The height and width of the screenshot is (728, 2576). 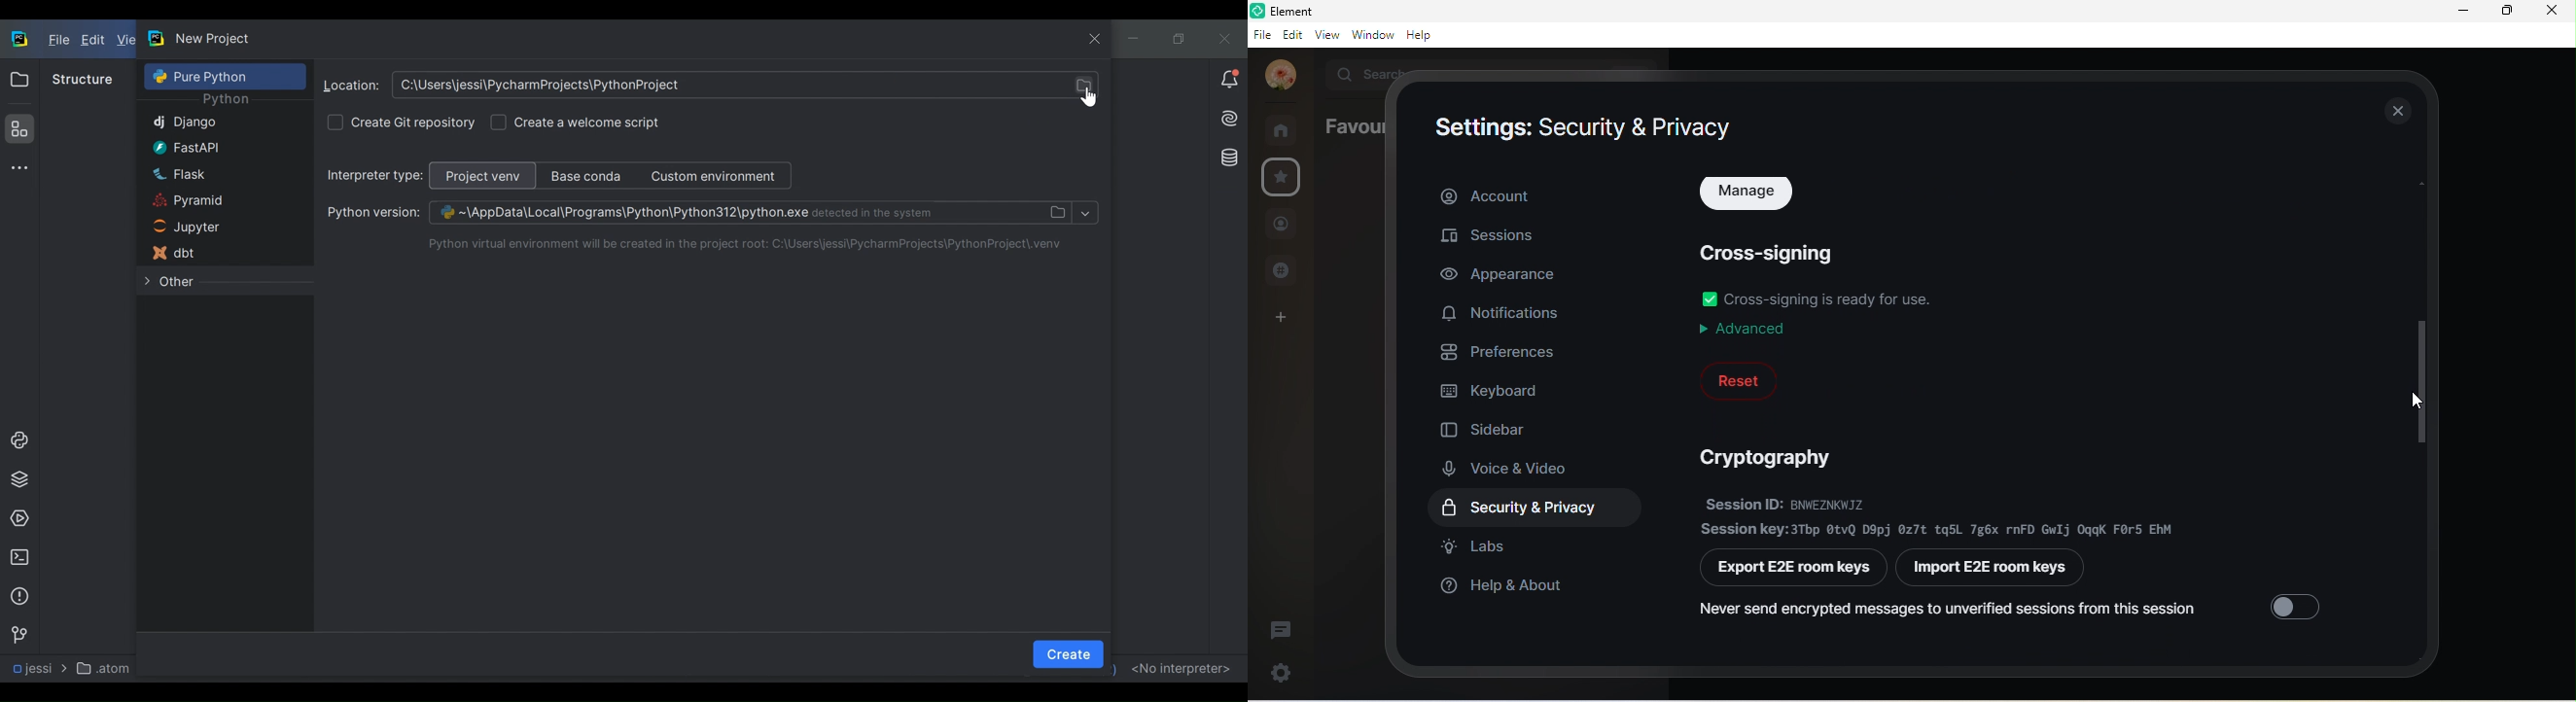 What do you see at coordinates (1949, 612) in the screenshot?
I see `never send encrypted messages to unverified sessions from this session` at bounding box center [1949, 612].